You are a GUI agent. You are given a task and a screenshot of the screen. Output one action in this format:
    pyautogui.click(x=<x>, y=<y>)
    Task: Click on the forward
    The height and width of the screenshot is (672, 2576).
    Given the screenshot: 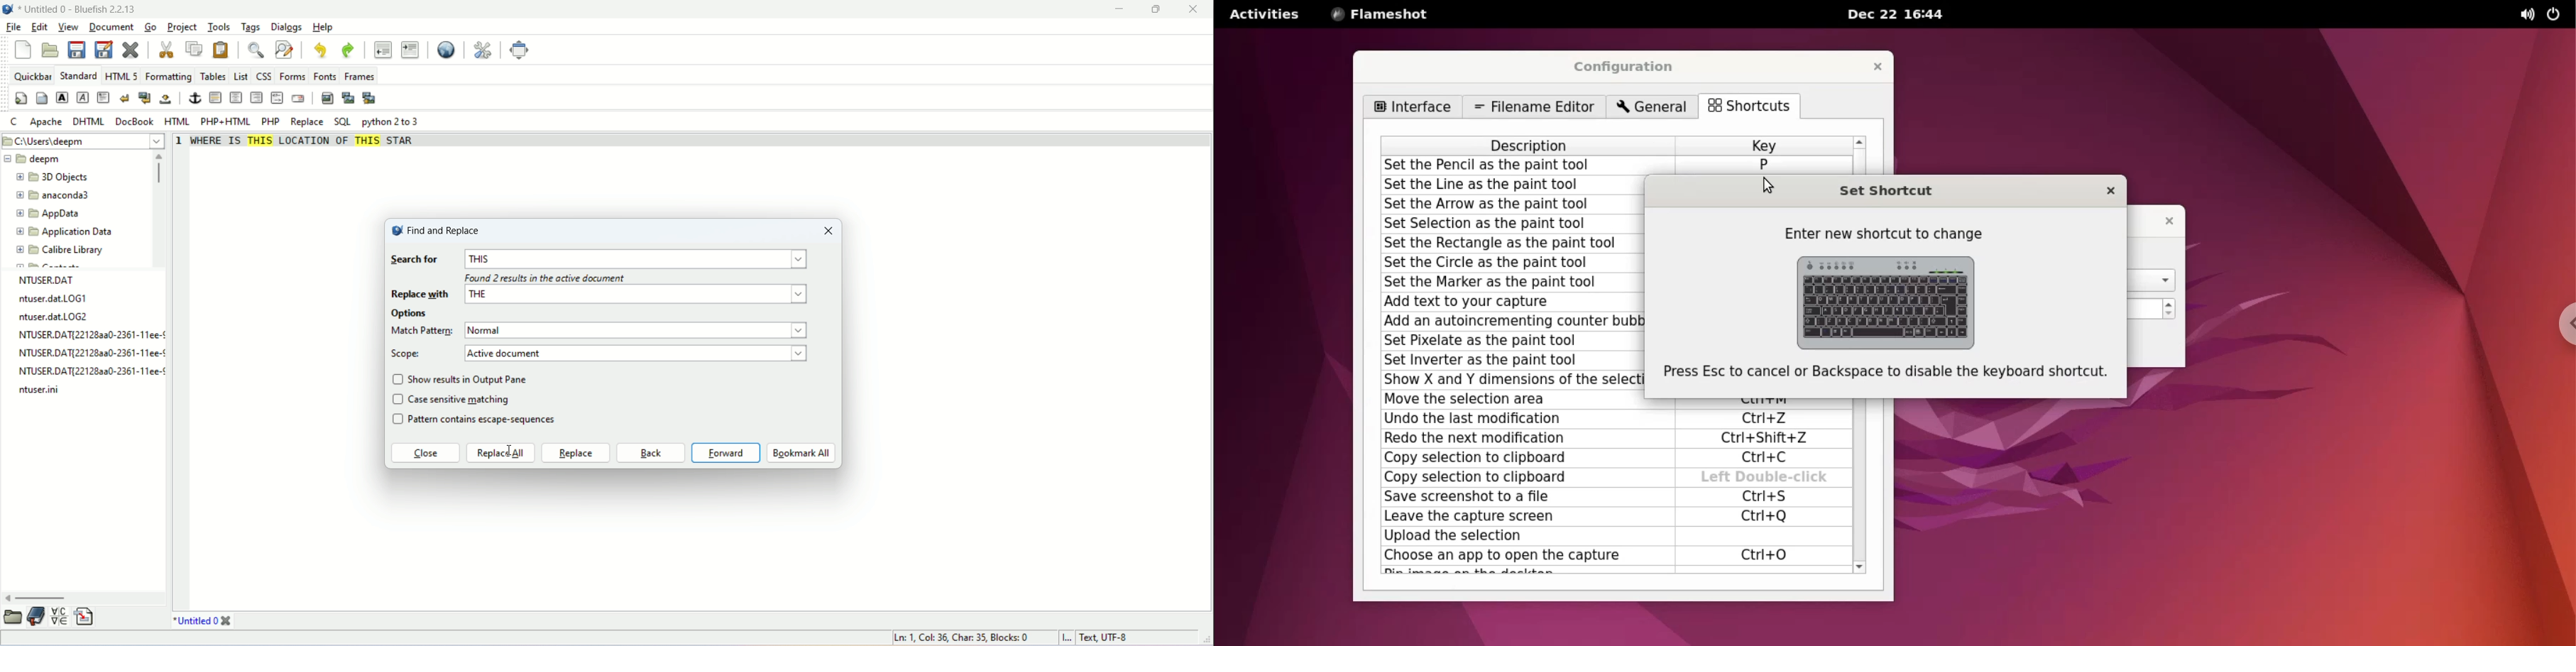 What is the action you would take?
    pyautogui.click(x=726, y=453)
    